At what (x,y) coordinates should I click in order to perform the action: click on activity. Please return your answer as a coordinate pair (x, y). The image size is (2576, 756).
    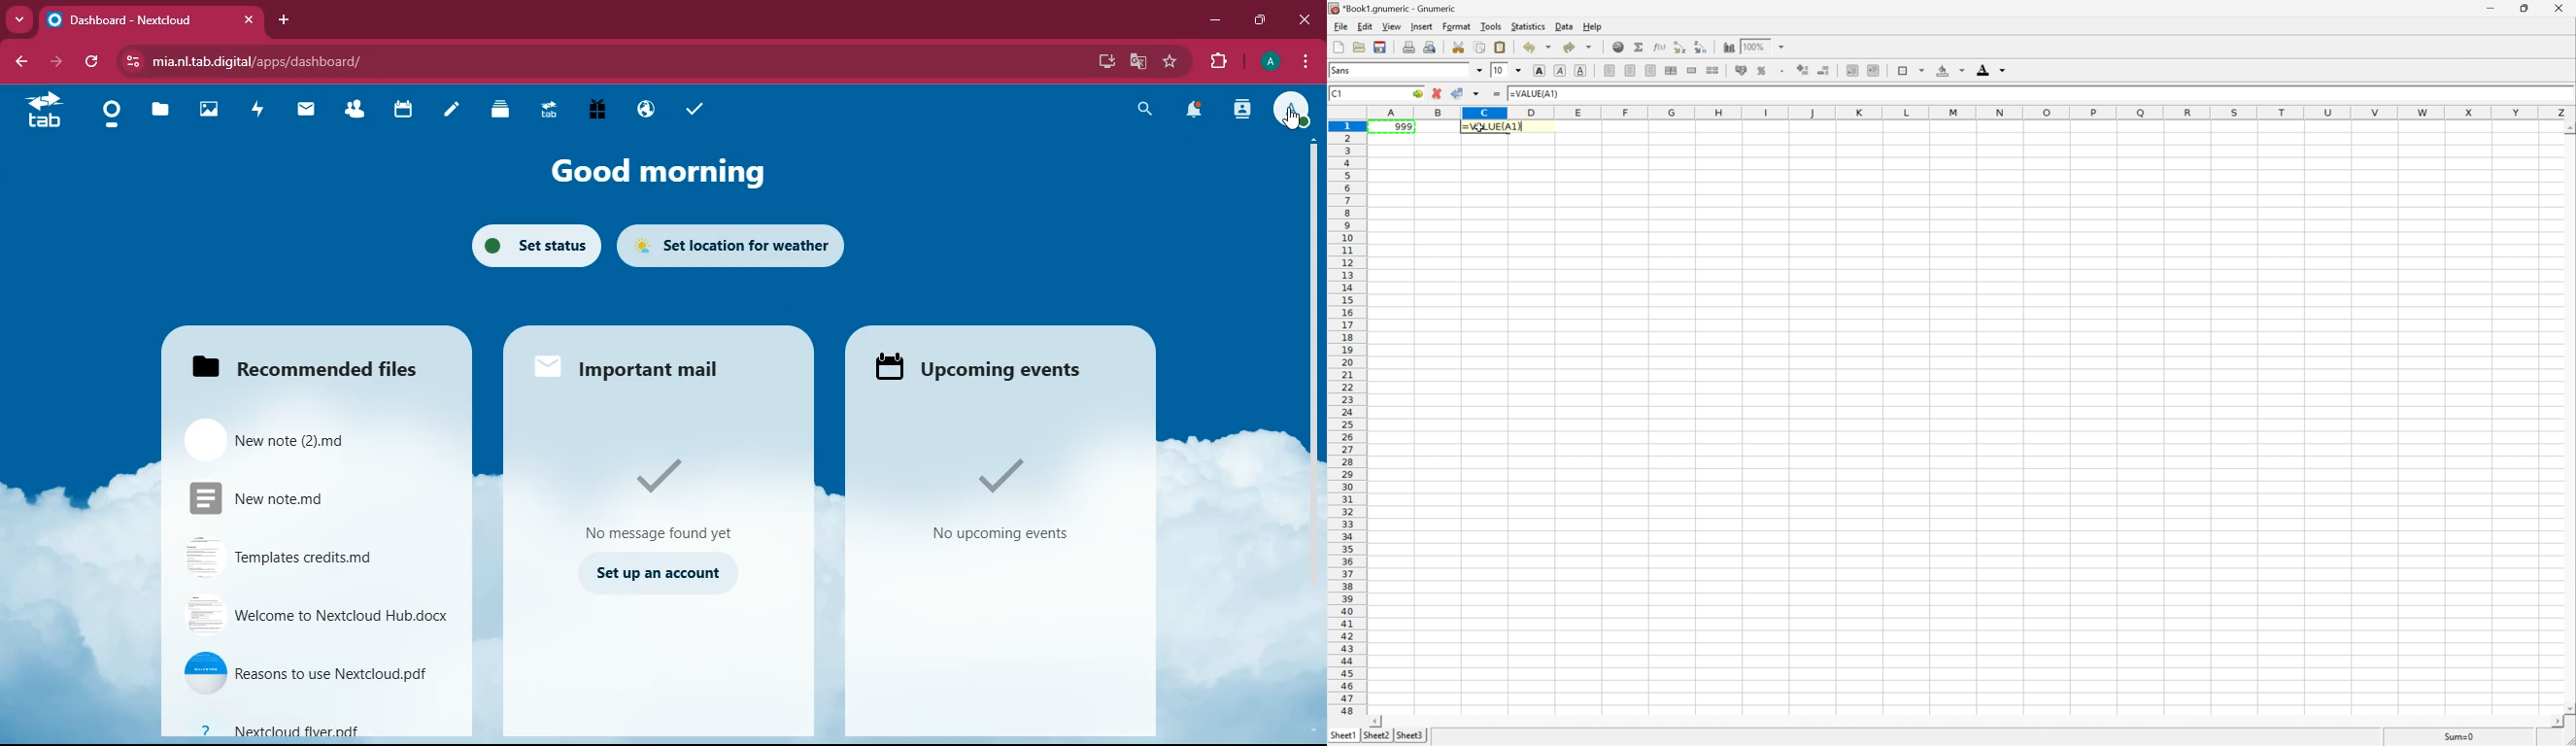
    Looking at the image, I should click on (261, 111).